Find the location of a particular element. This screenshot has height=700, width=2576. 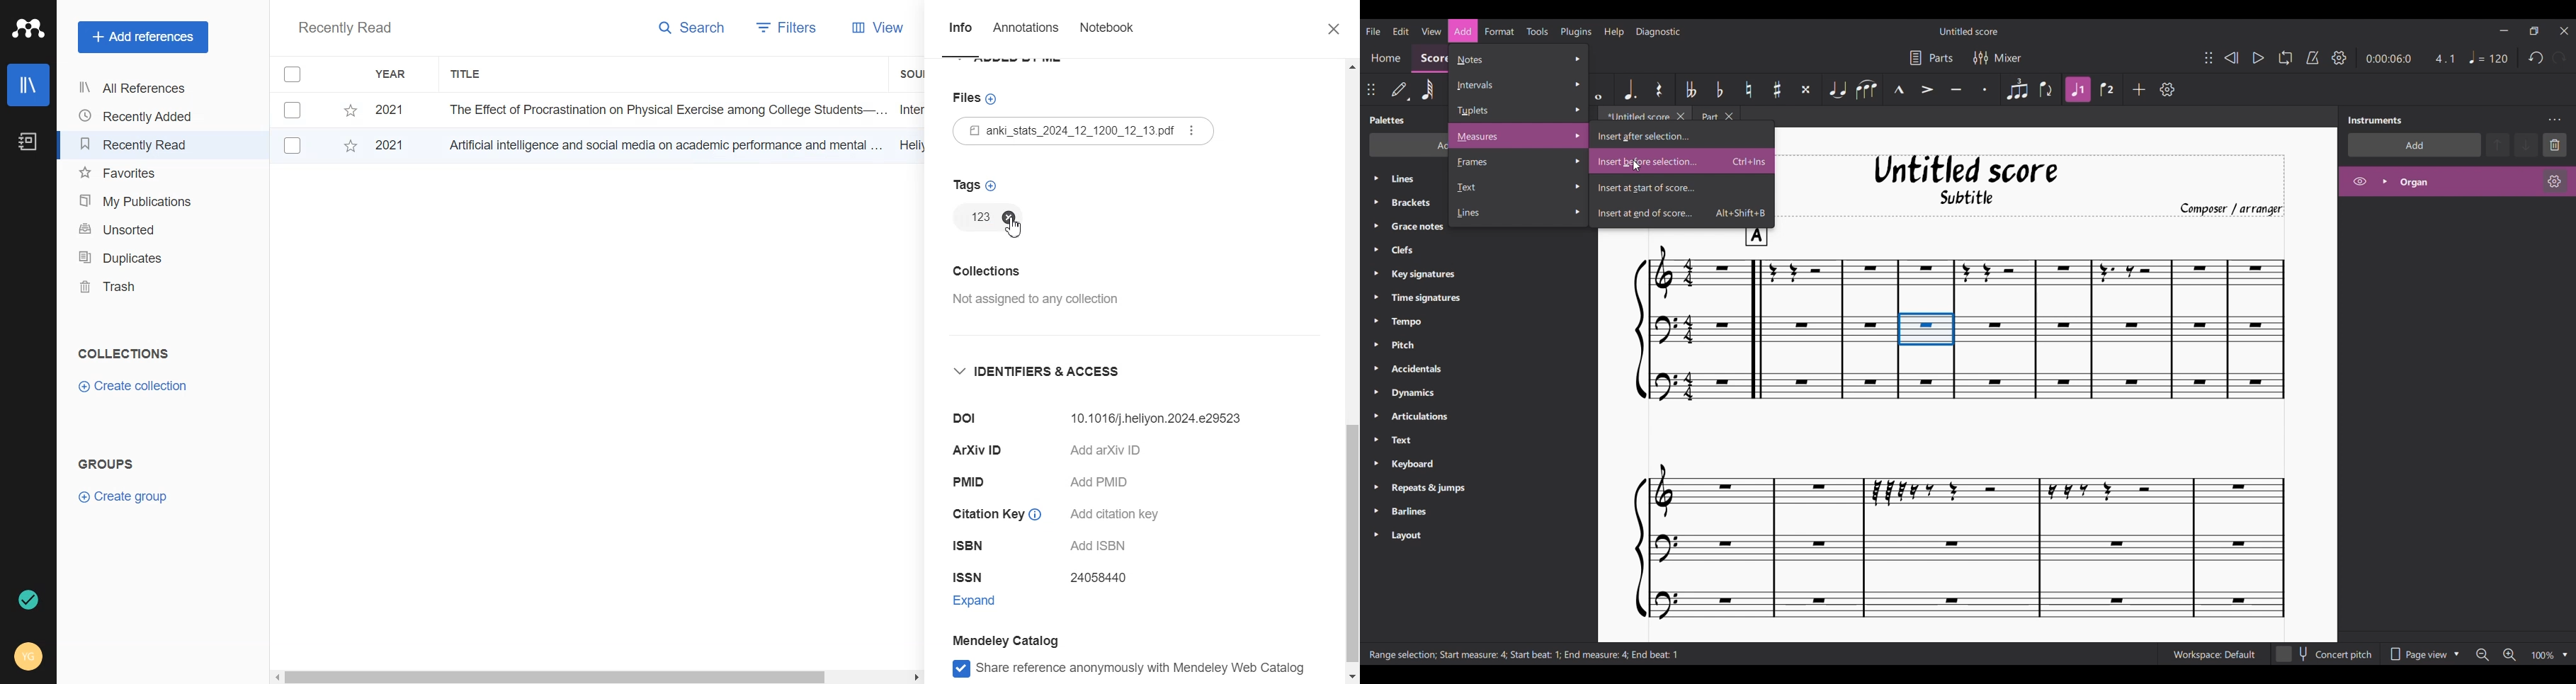

Tools menu is located at coordinates (1537, 31).